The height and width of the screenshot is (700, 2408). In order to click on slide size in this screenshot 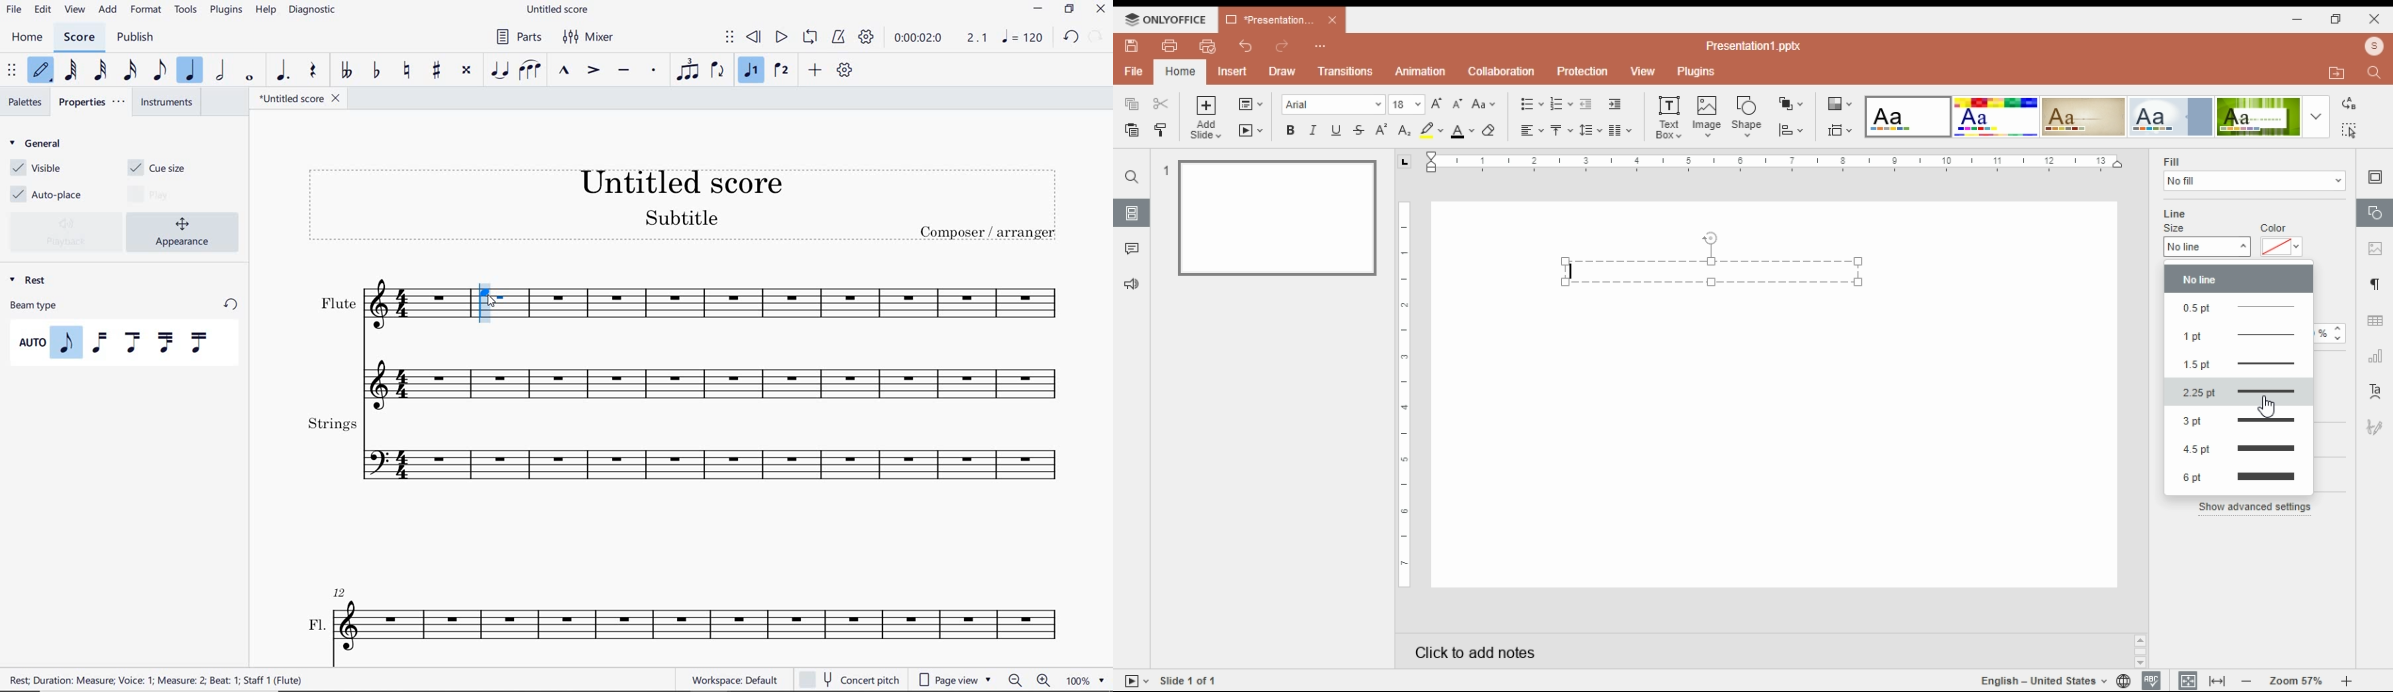, I will do `click(1840, 131)`.